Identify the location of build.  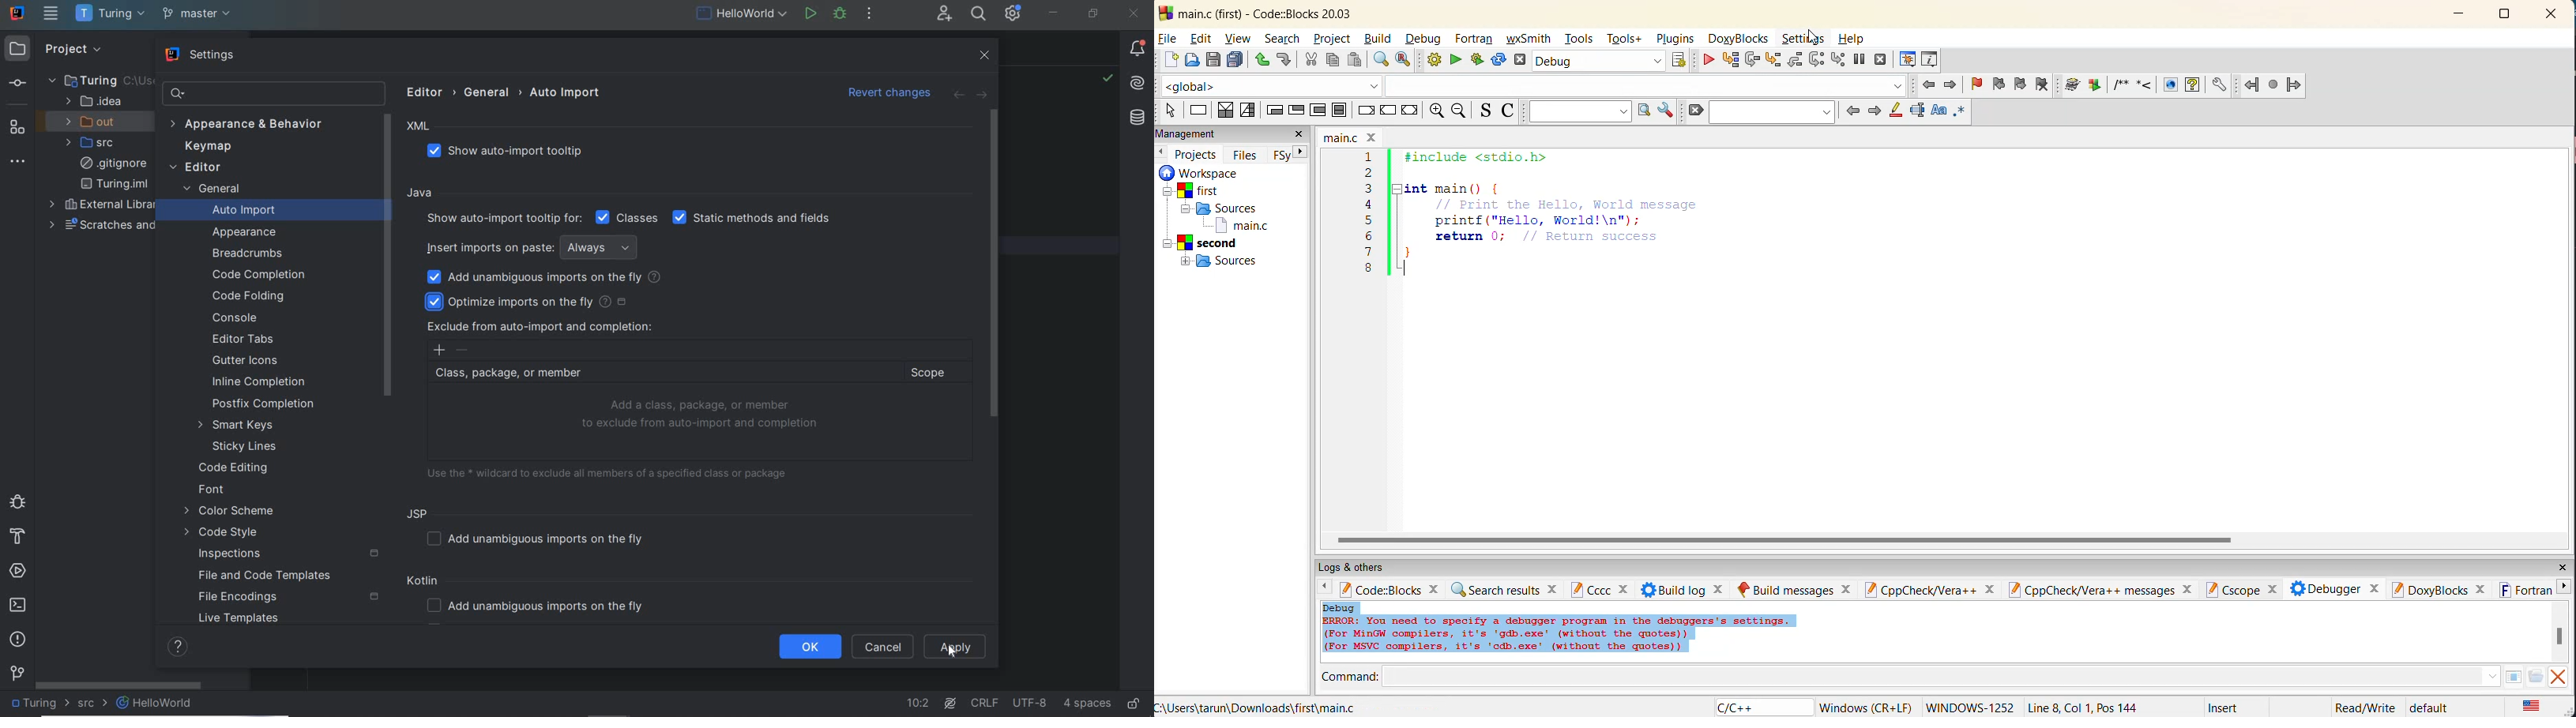
(1379, 40).